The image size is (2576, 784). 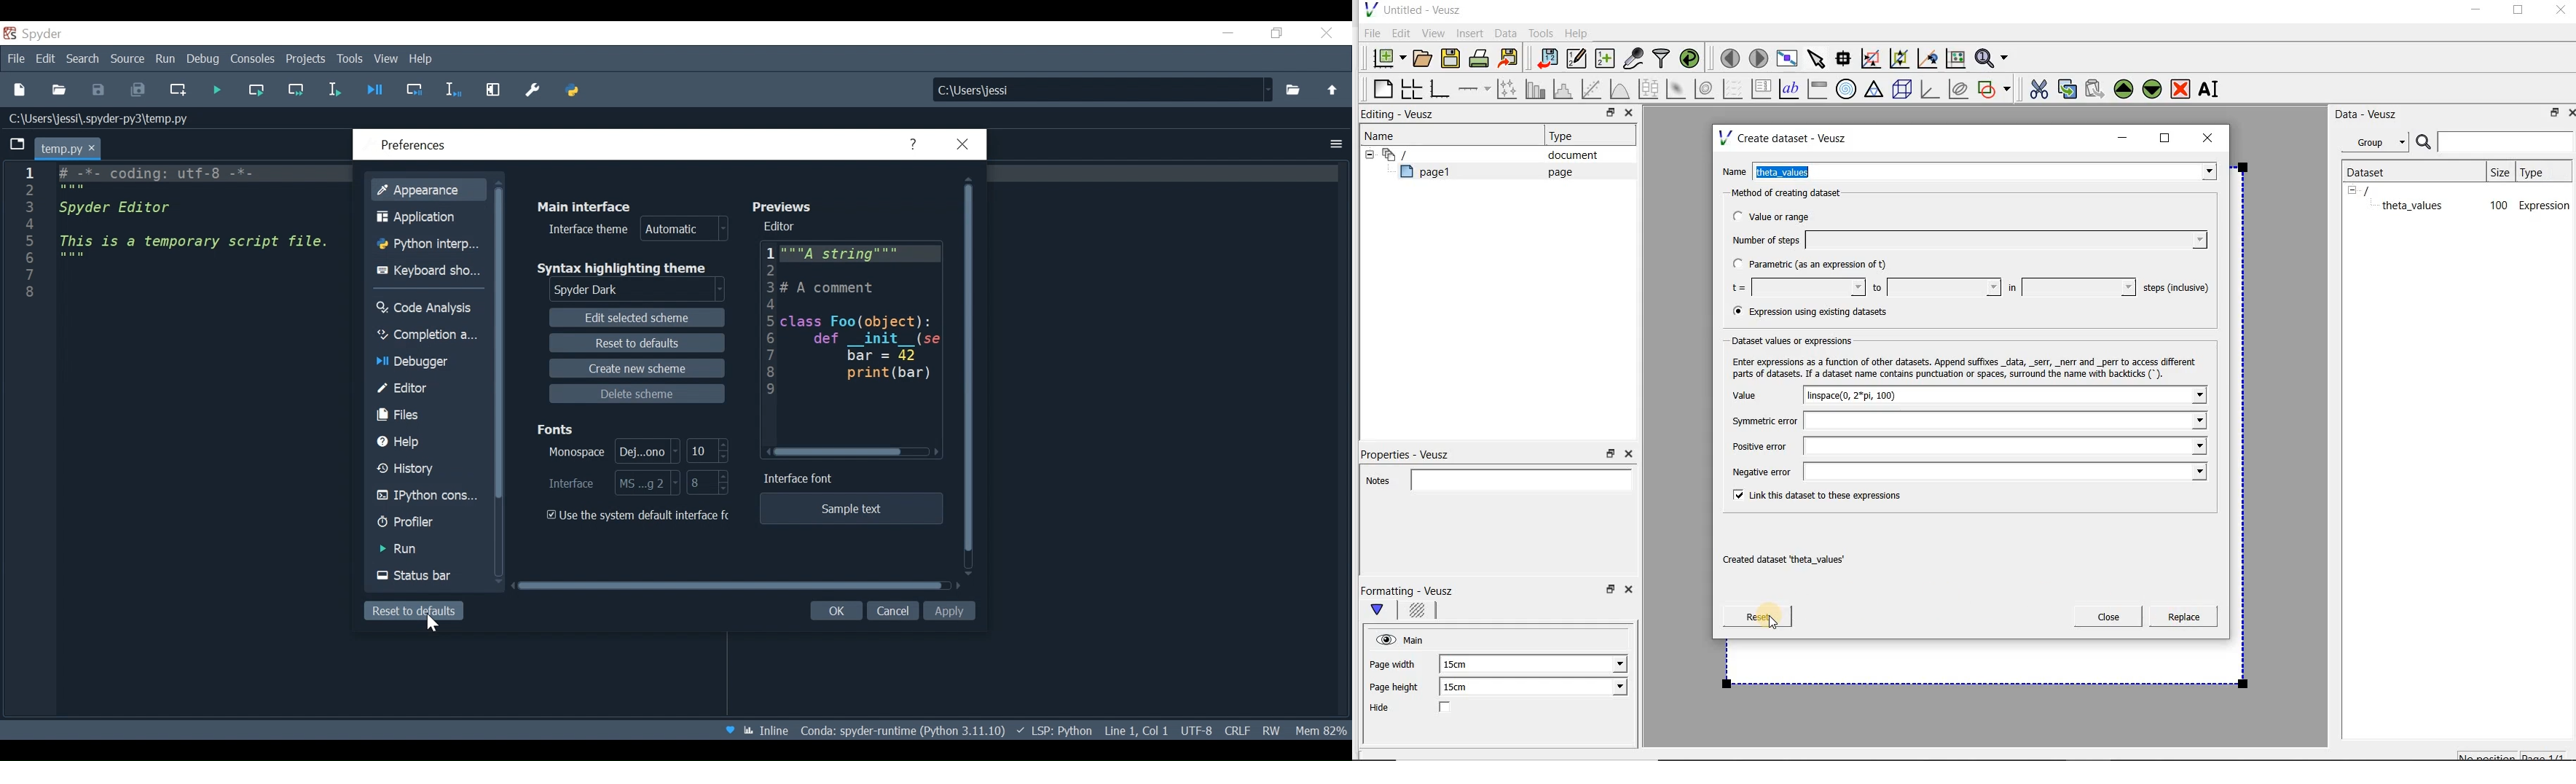 I want to click on Tools, so click(x=1539, y=34).